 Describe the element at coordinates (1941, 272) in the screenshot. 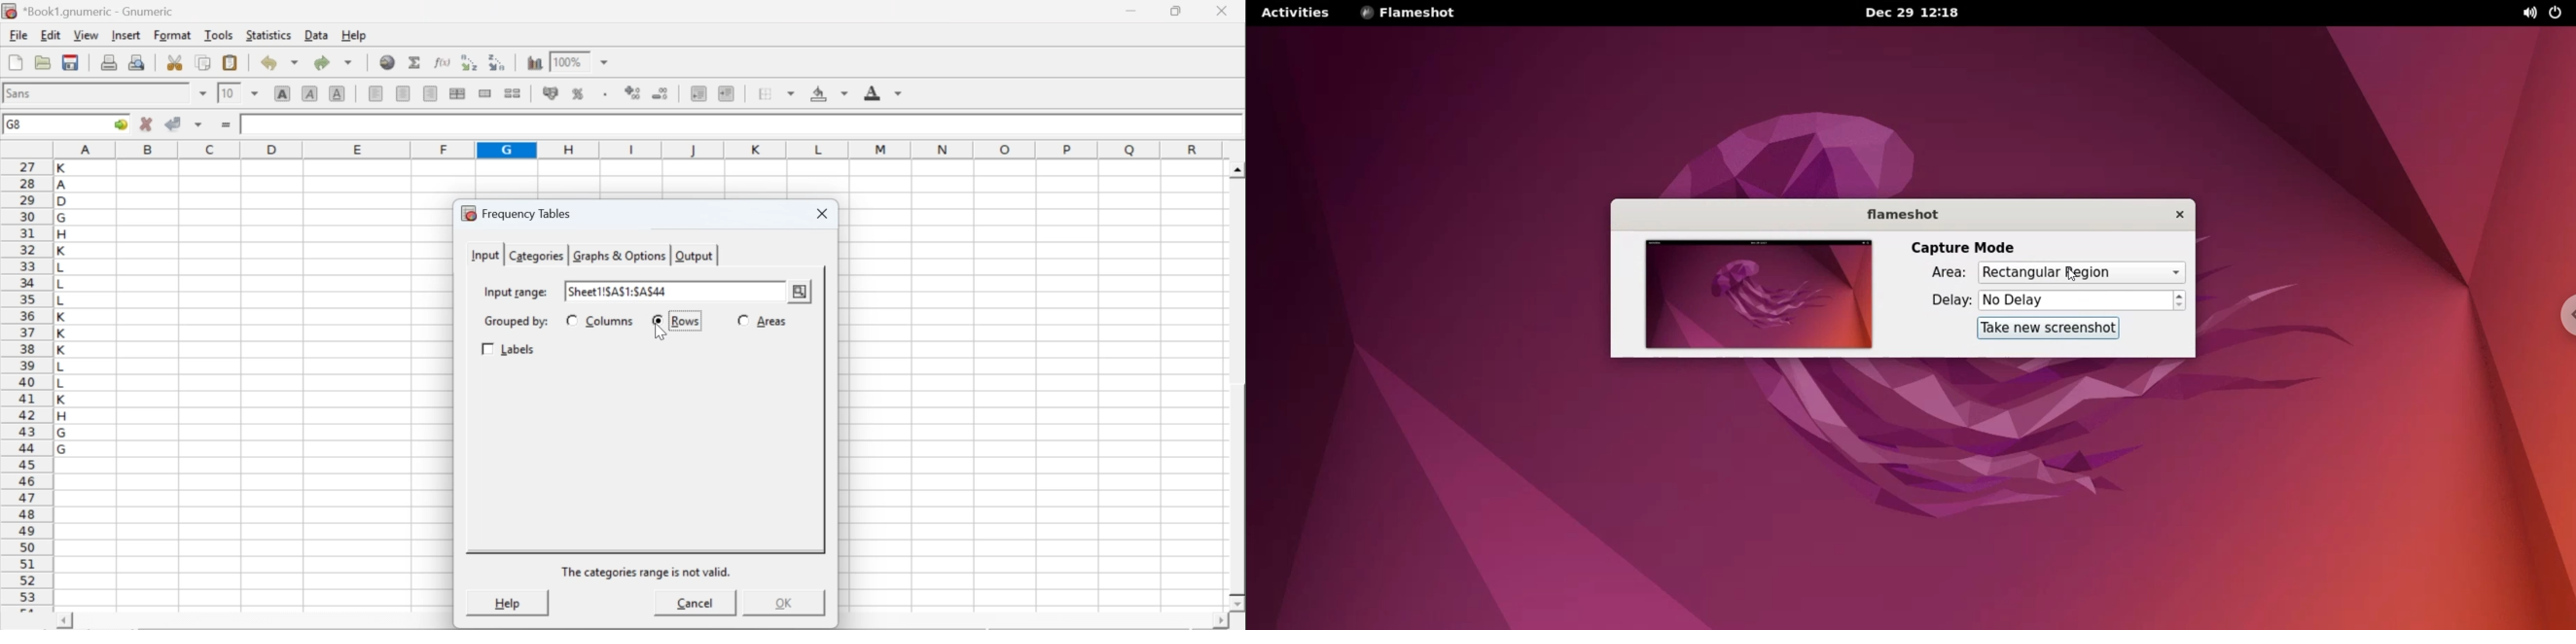

I see `Area label` at that location.